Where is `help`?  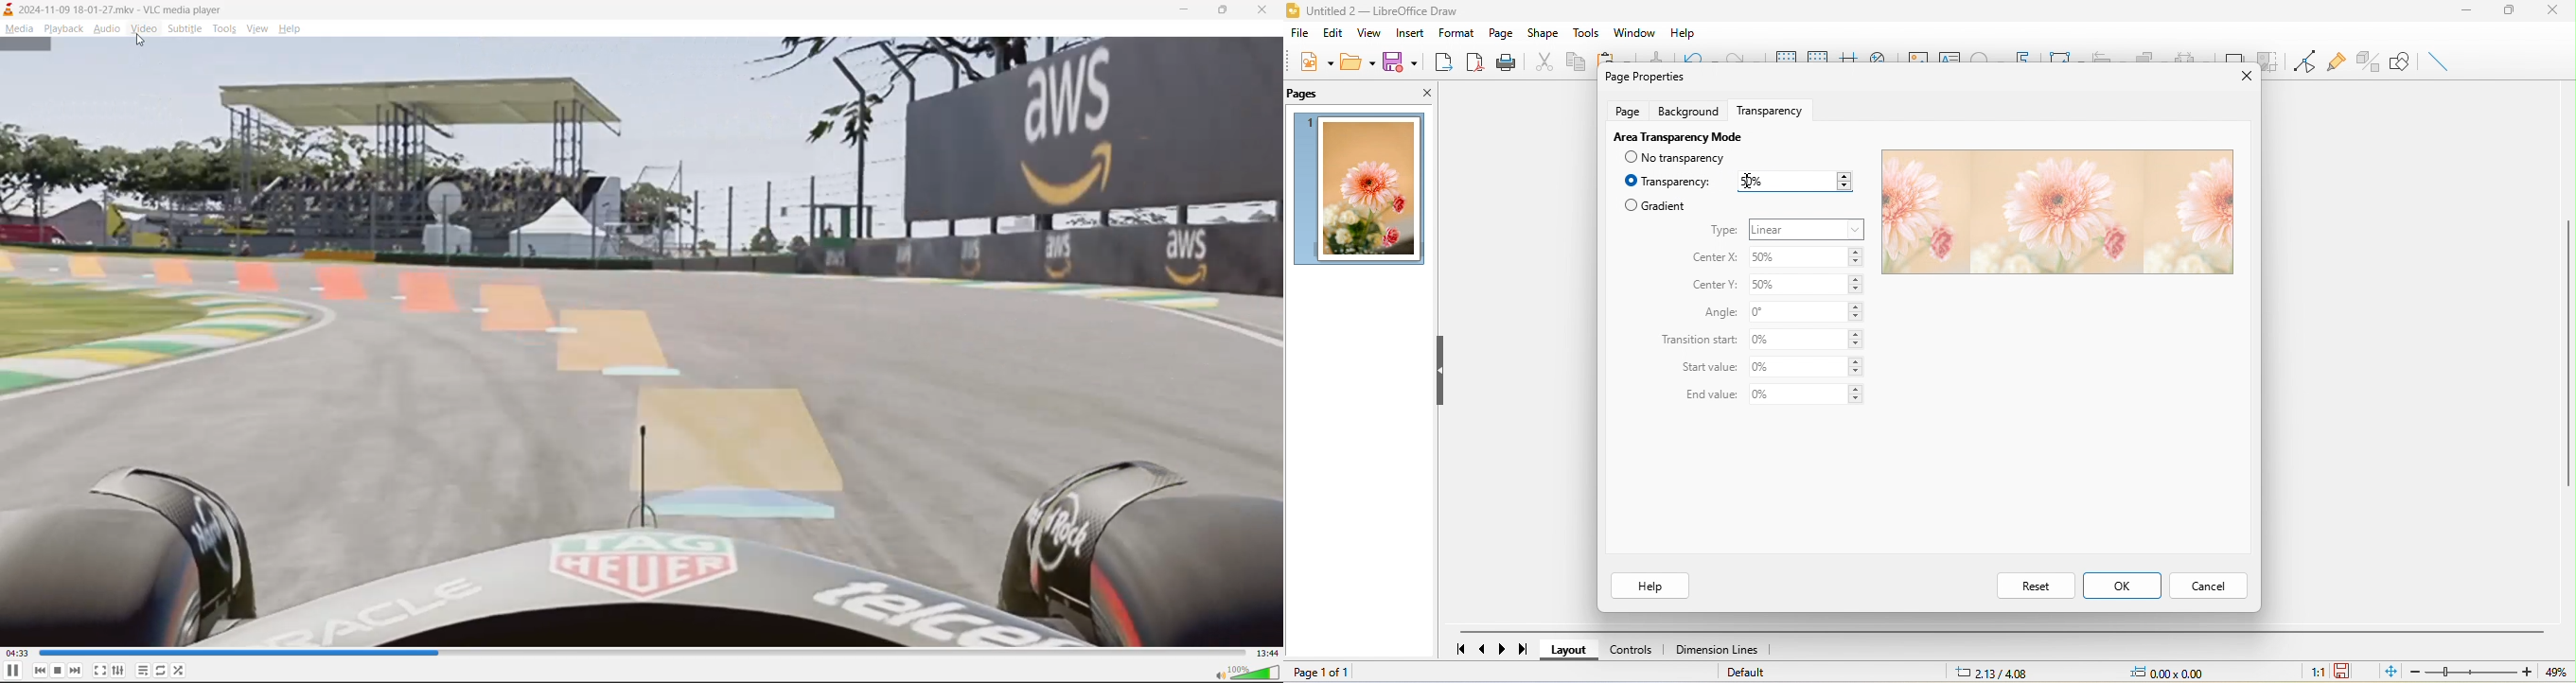
help is located at coordinates (1649, 586).